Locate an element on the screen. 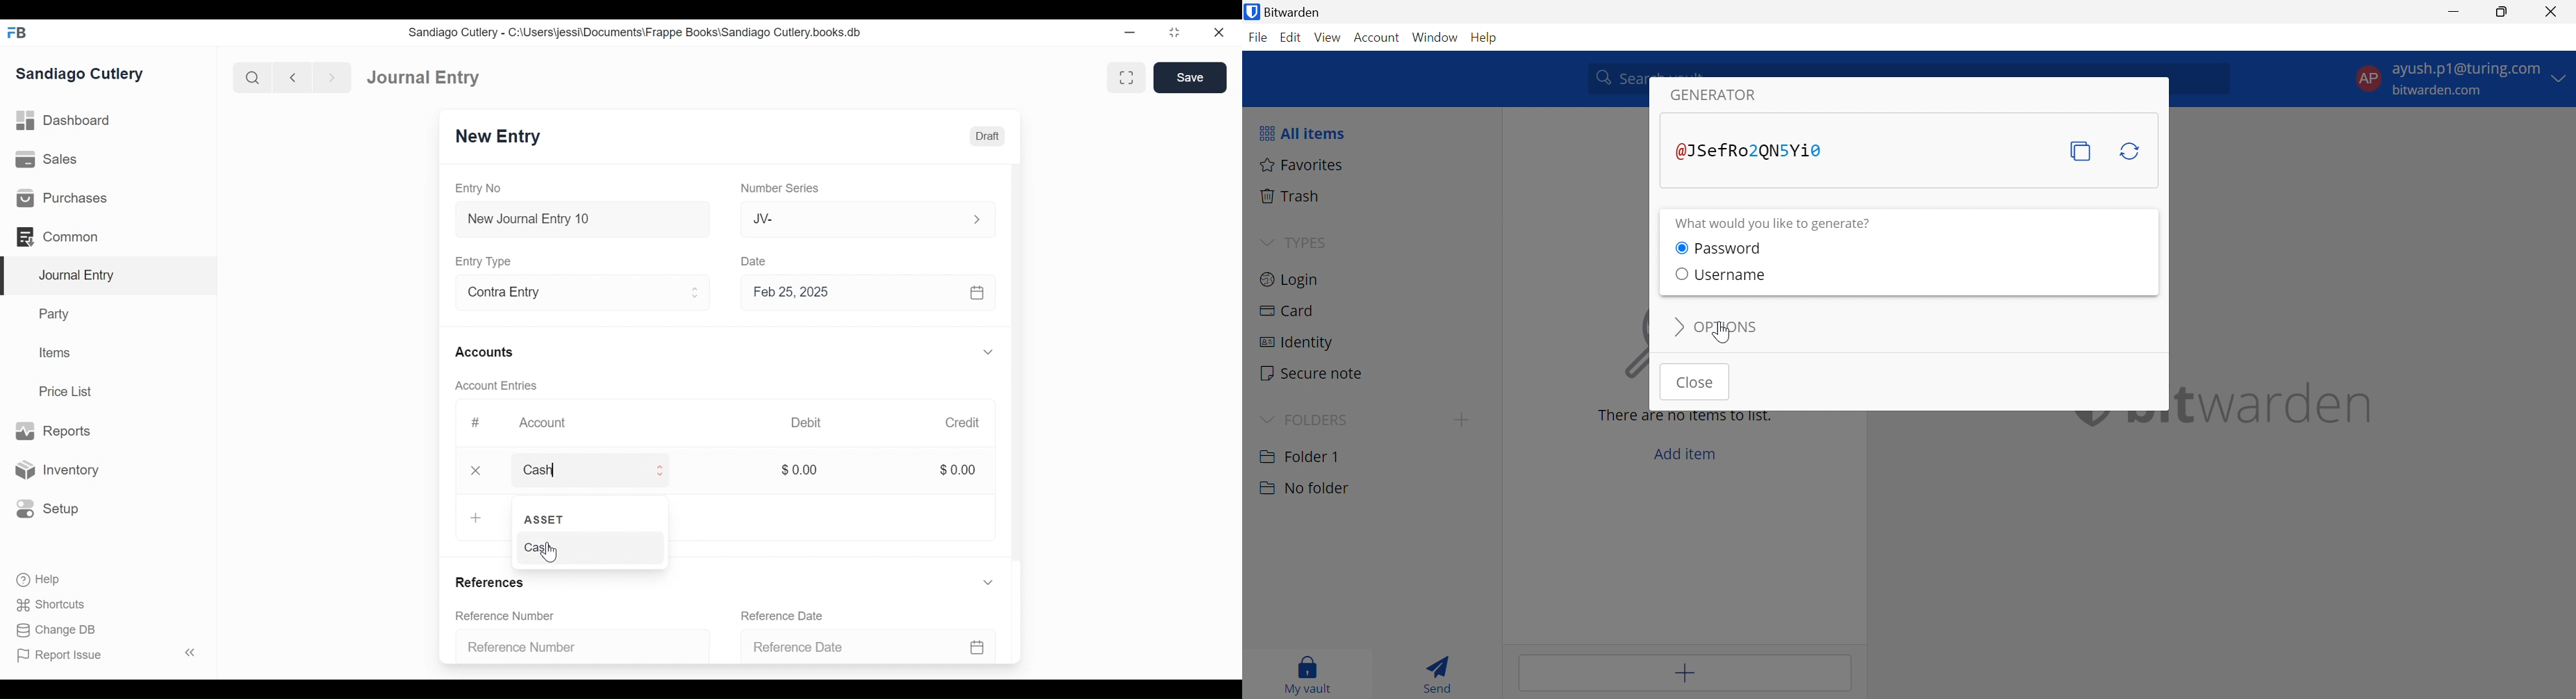 This screenshot has height=700, width=2576. Expand is located at coordinates (988, 353).